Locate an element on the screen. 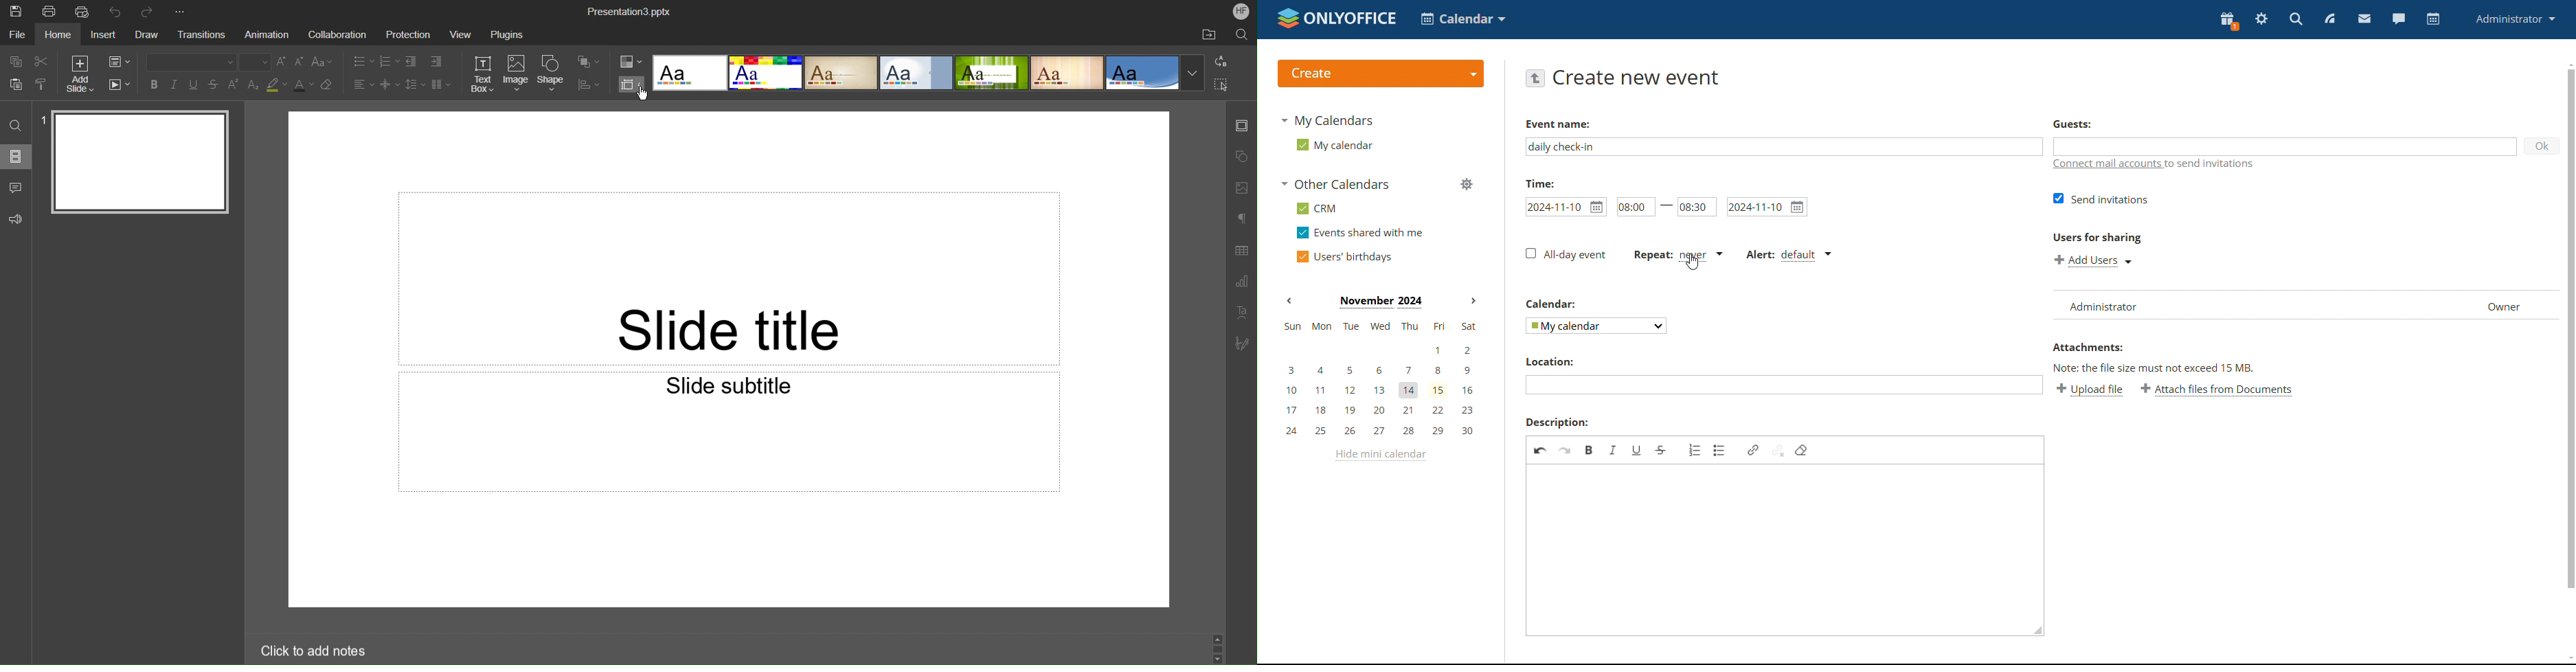  Text Color is located at coordinates (304, 87).